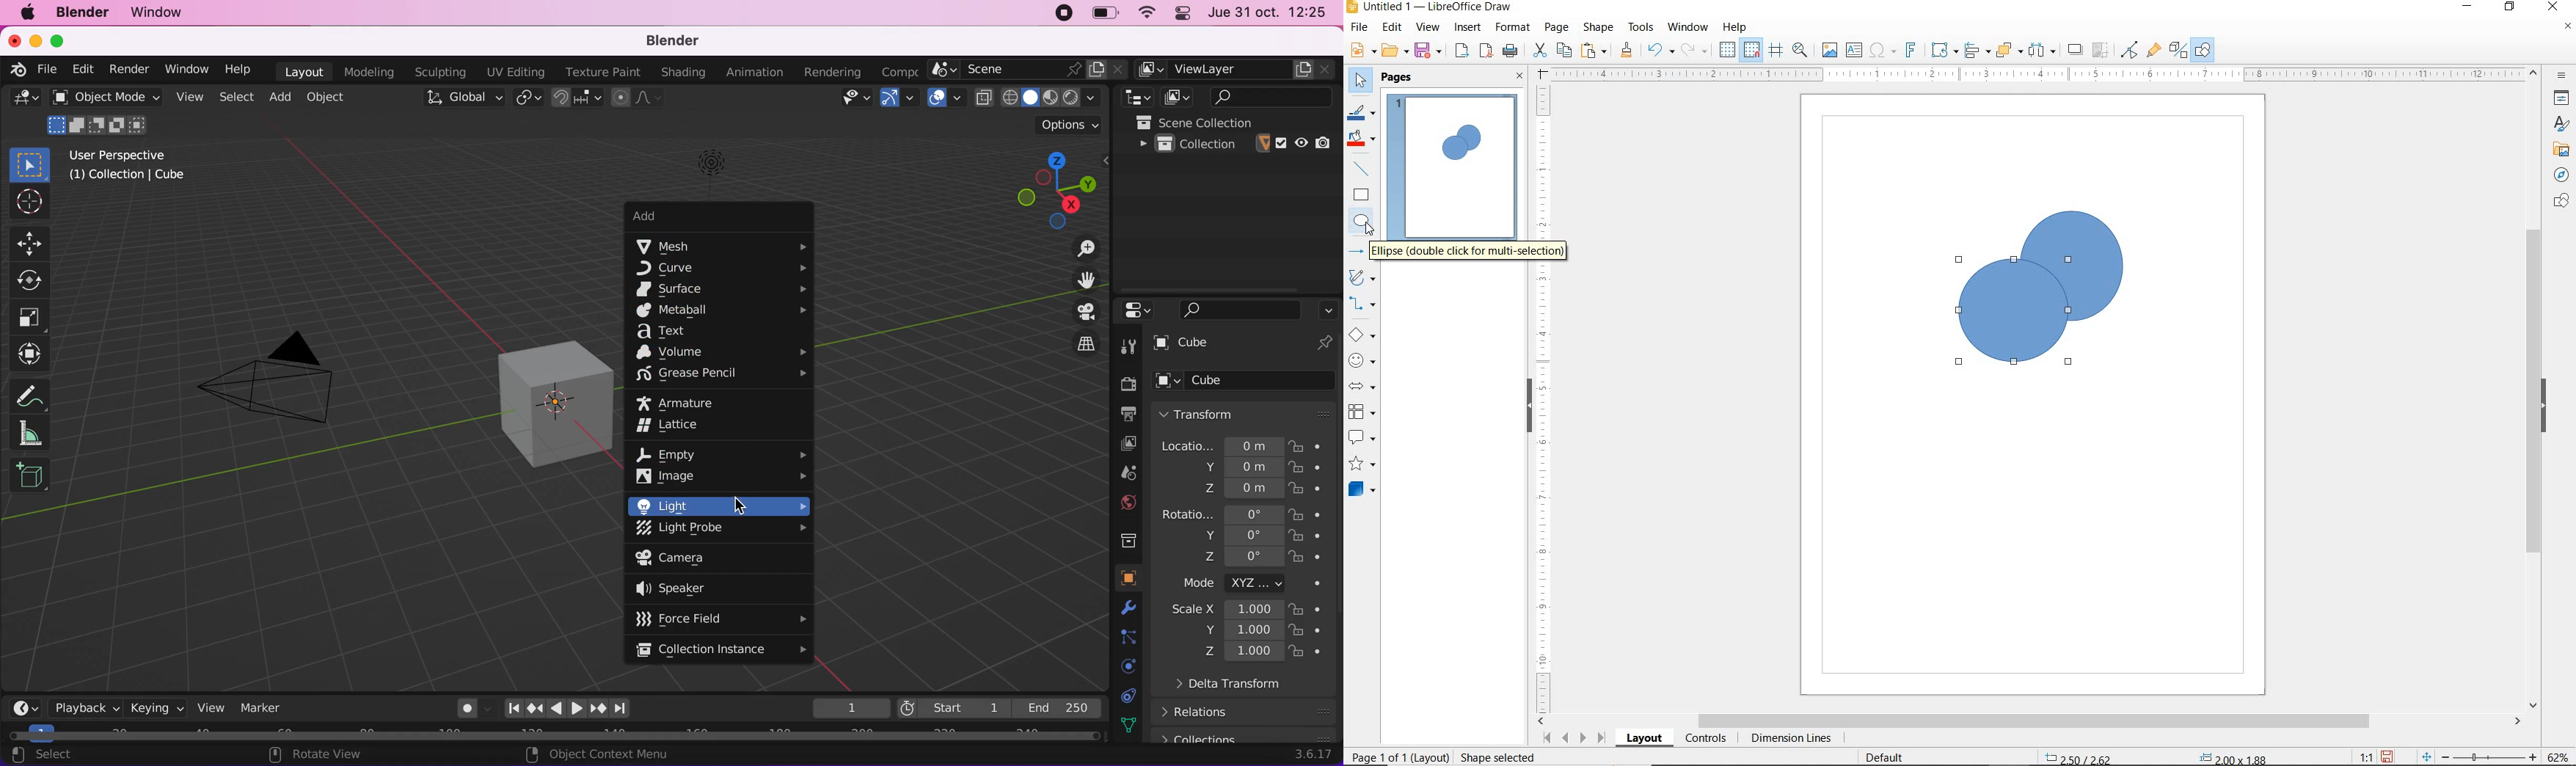 This screenshot has width=2576, height=784. Describe the element at coordinates (1492, 756) in the screenshot. I see `rESIZE sHAPE` at that location.